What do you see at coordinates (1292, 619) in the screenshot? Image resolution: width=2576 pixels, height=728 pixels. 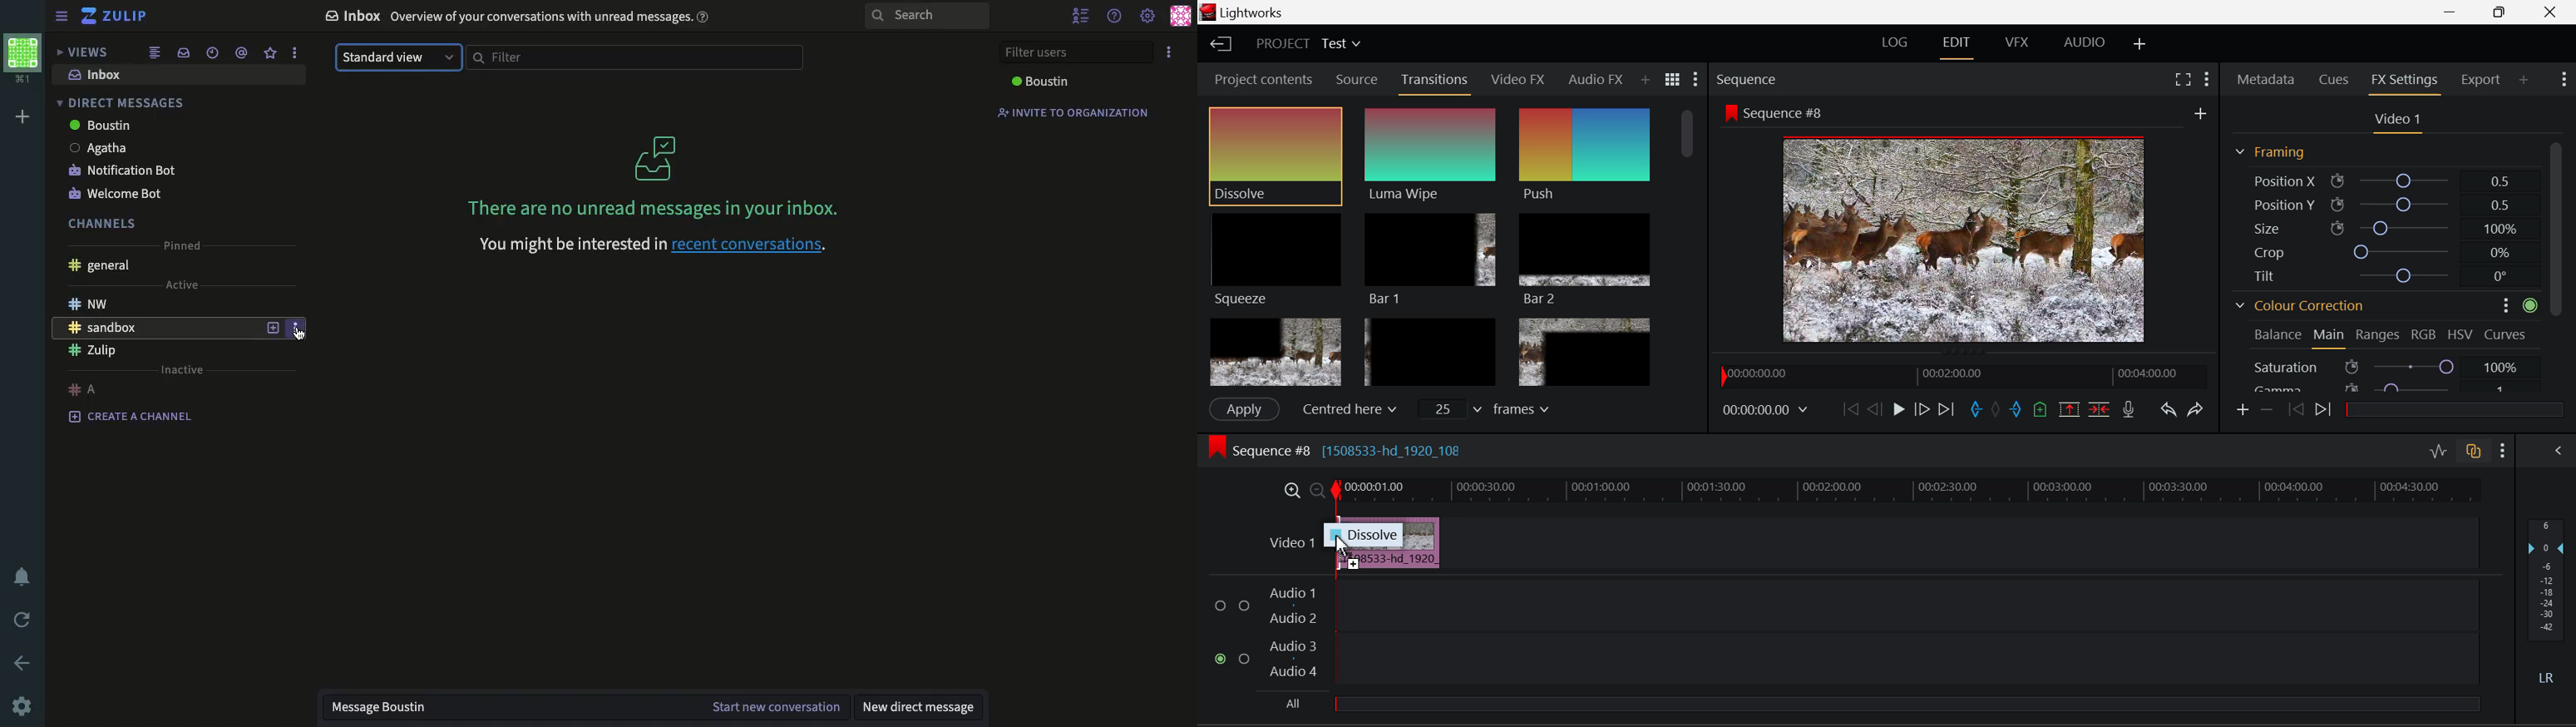 I see `Audio 2` at bounding box center [1292, 619].